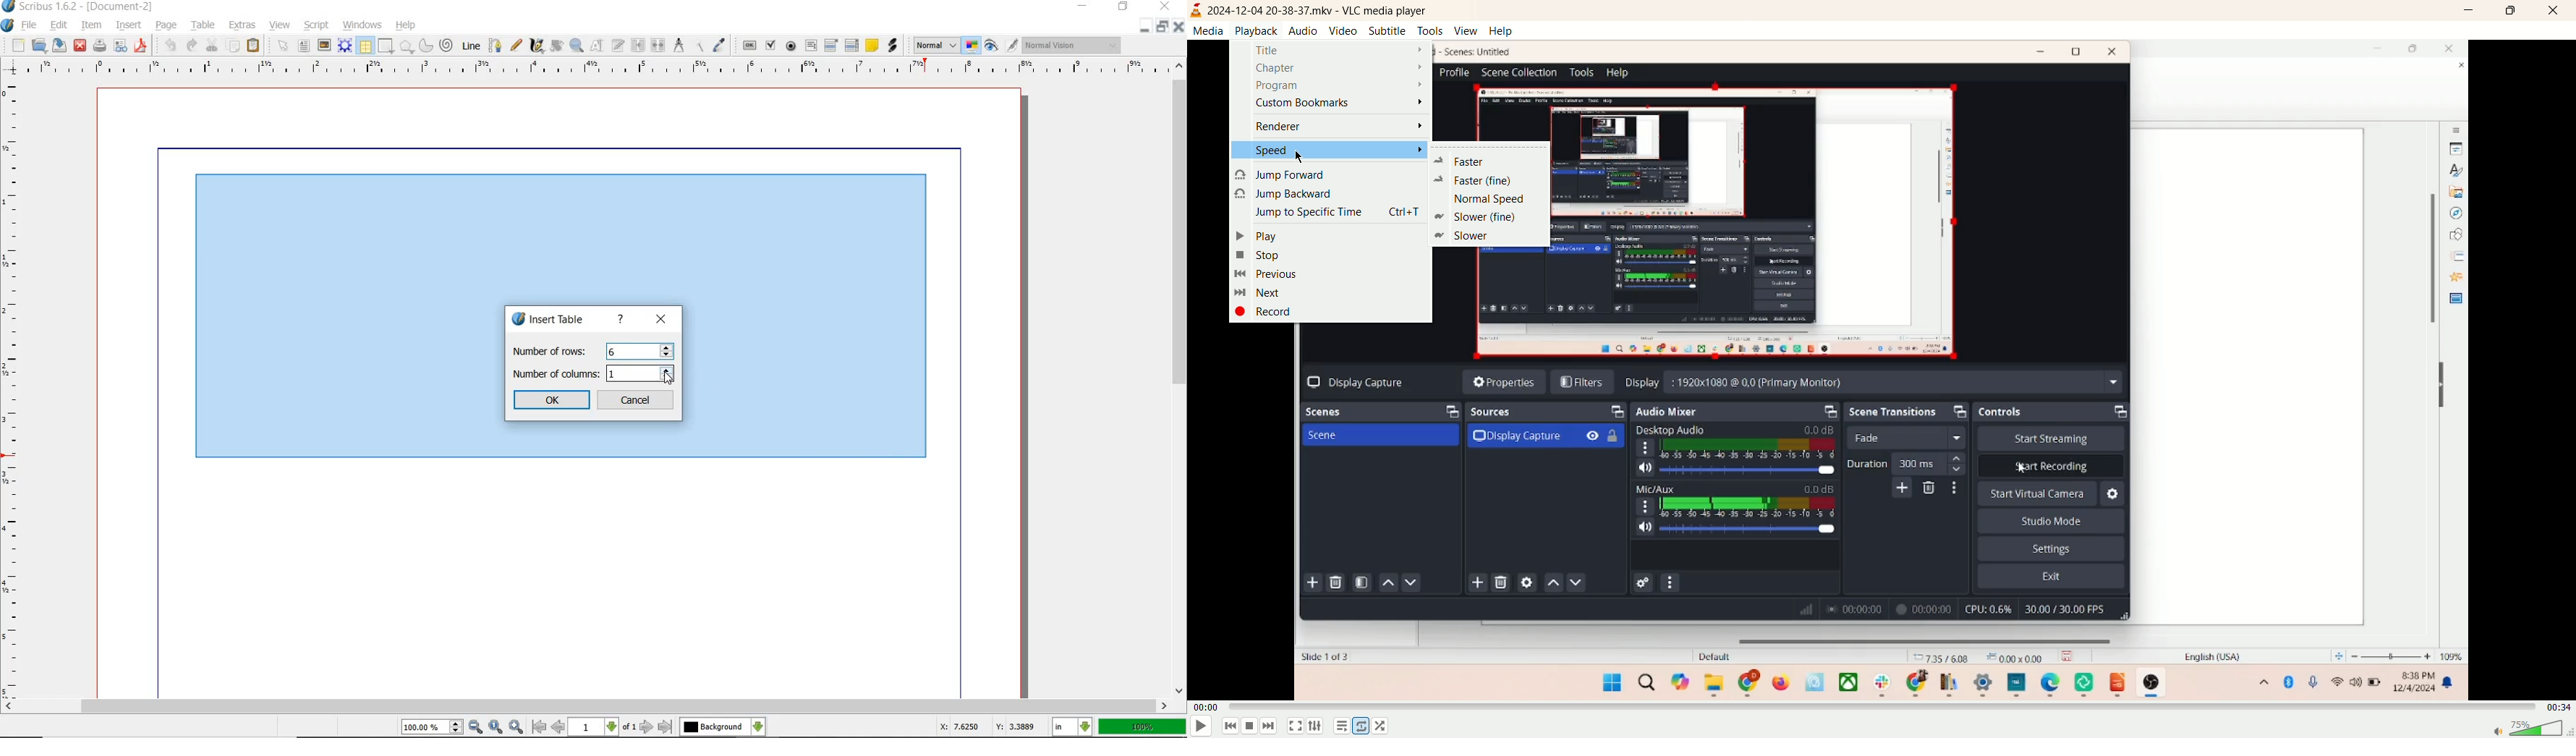 The width and height of the screenshot is (2576, 756). I want to click on select current zoom level, so click(432, 727).